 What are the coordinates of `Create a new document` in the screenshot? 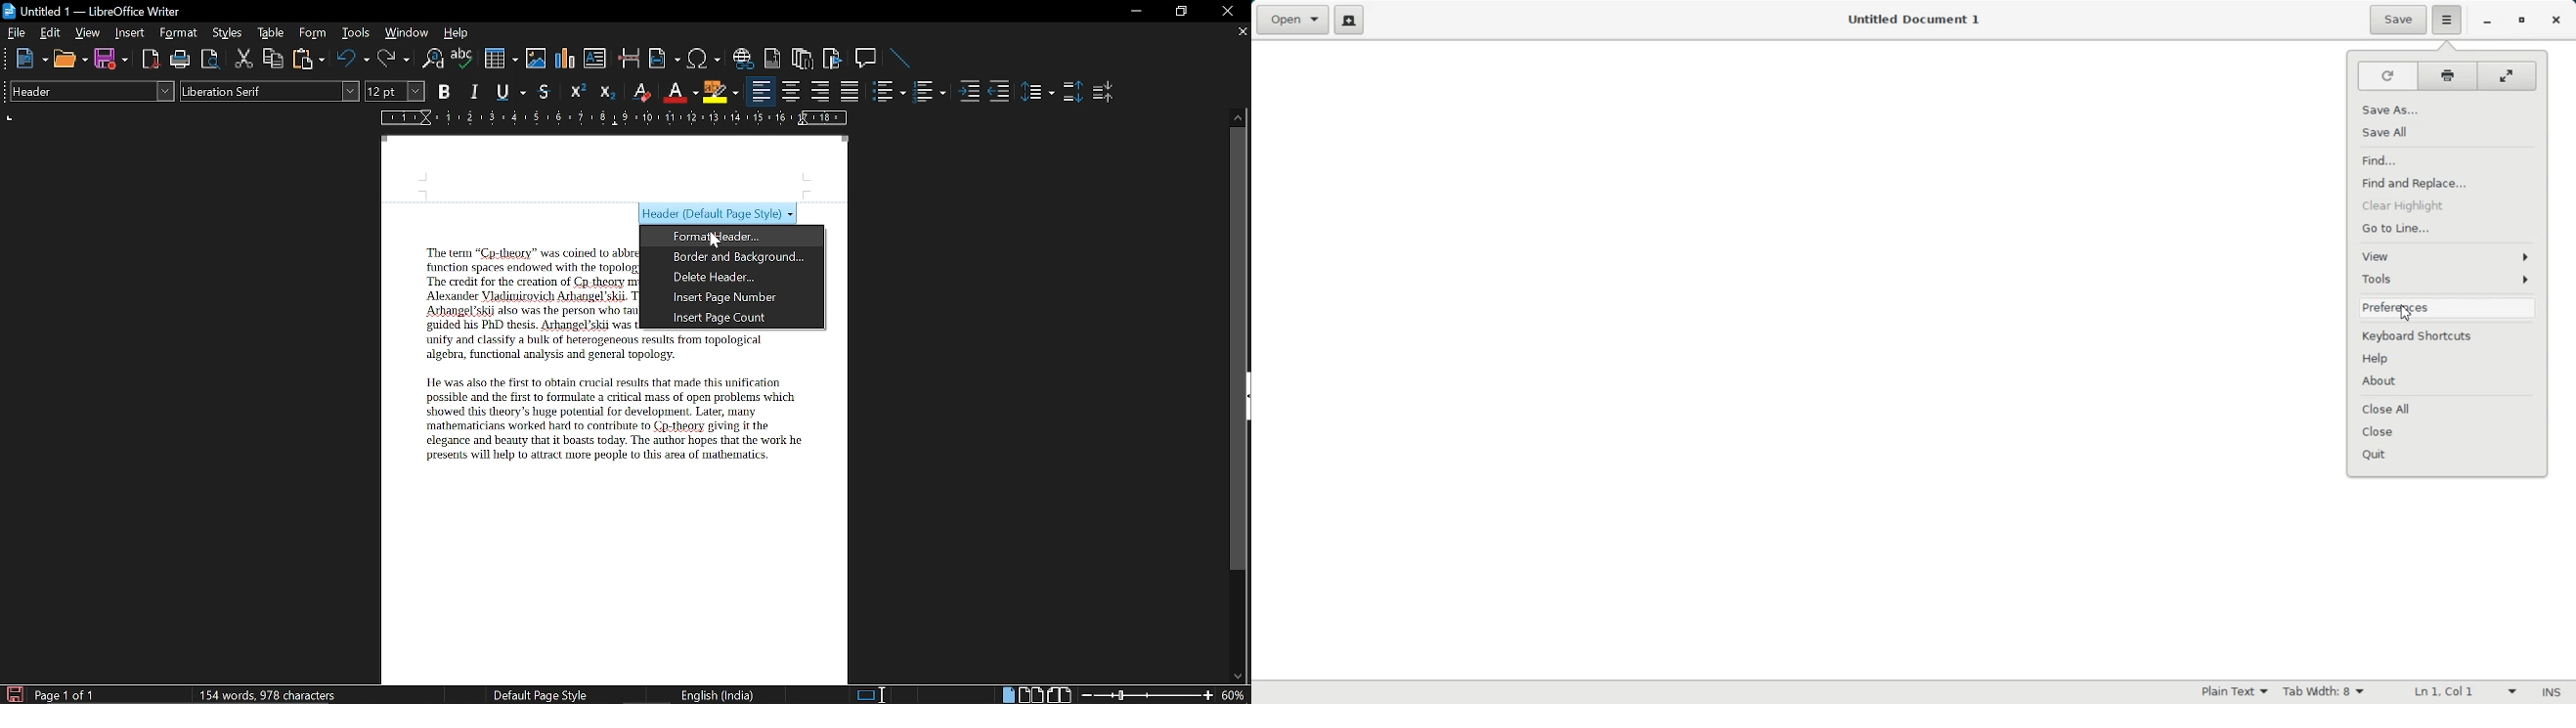 It's located at (1353, 21).